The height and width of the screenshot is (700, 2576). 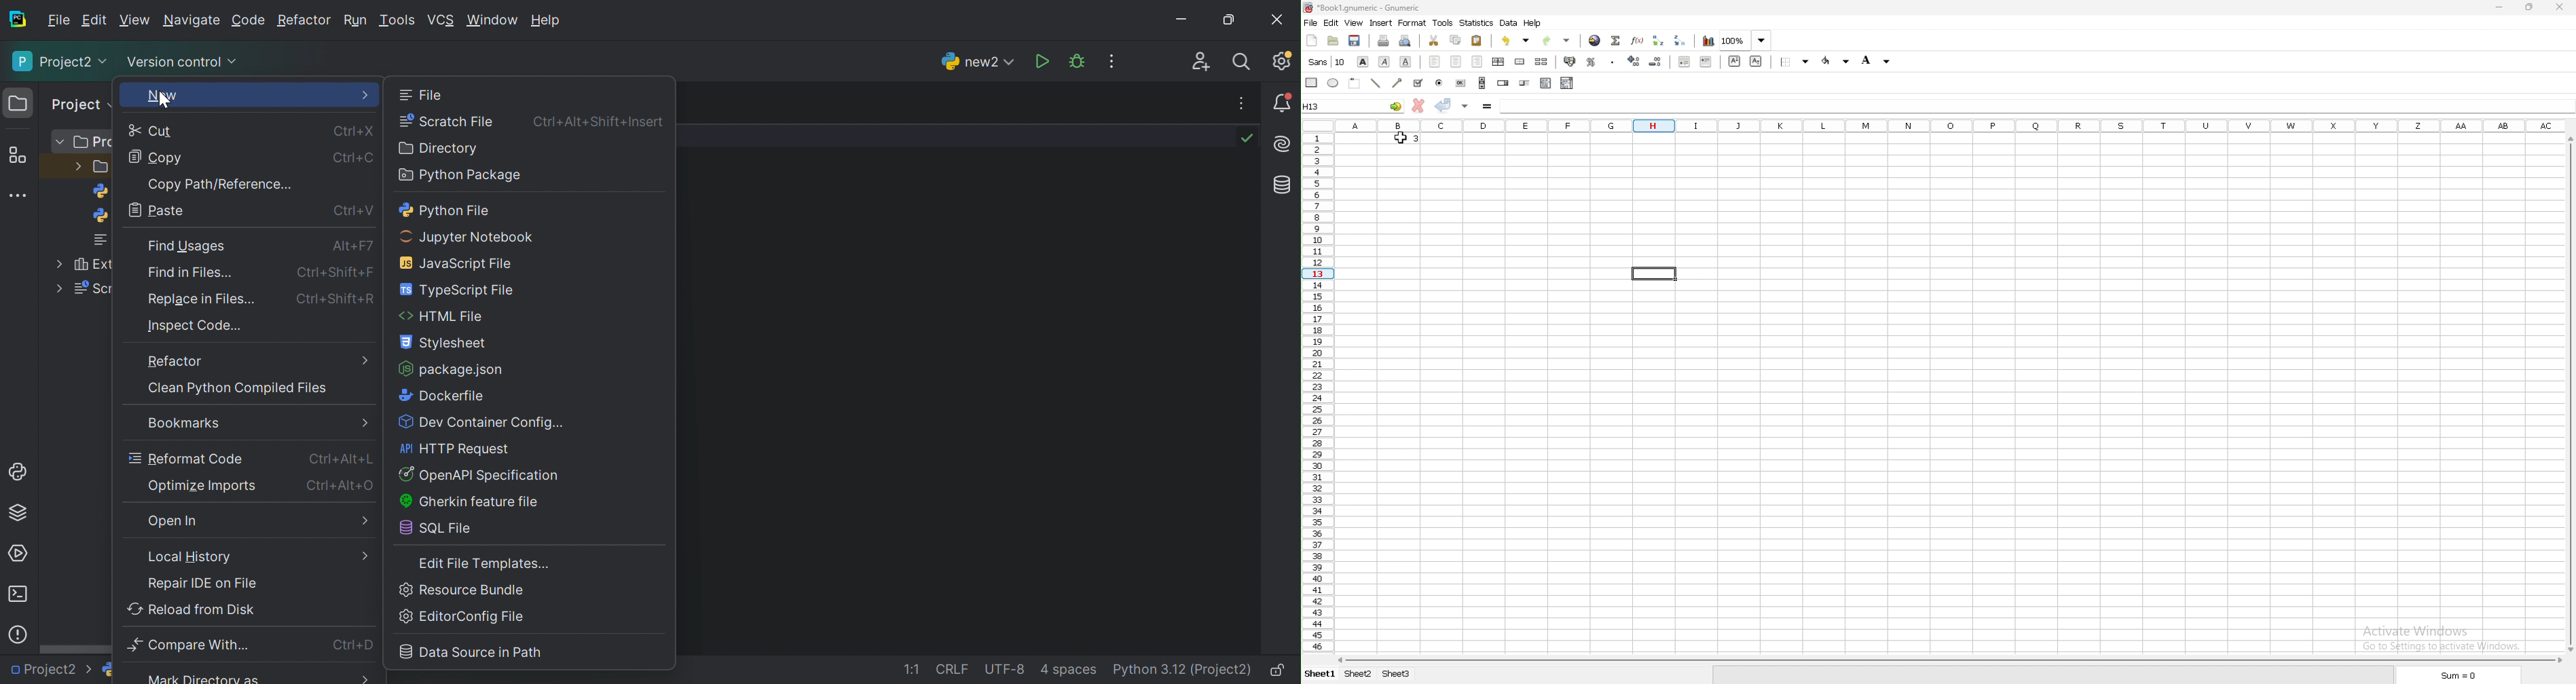 What do you see at coordinates (1477, 23) in the screenshot?
I see `statistics` at bounding box center [1477, 23].